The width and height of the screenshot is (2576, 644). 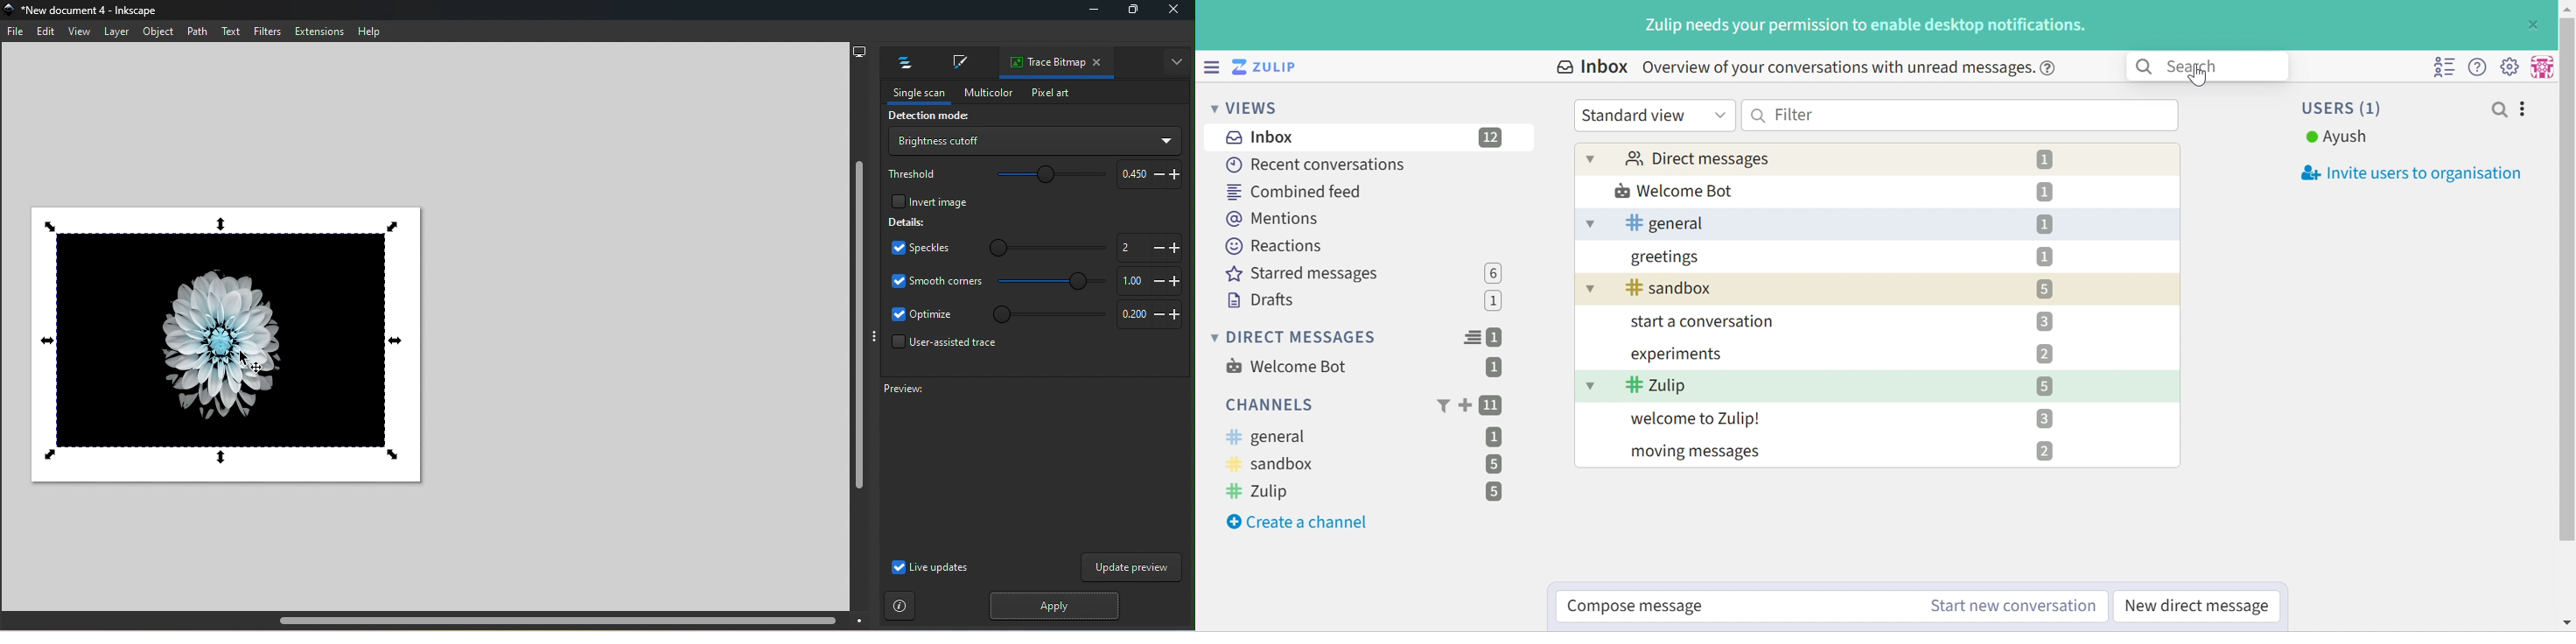 What do you see at coordinates (2567, 9) in the screenshot?
I see `Scroll up` at bounding box center [2567, 9].